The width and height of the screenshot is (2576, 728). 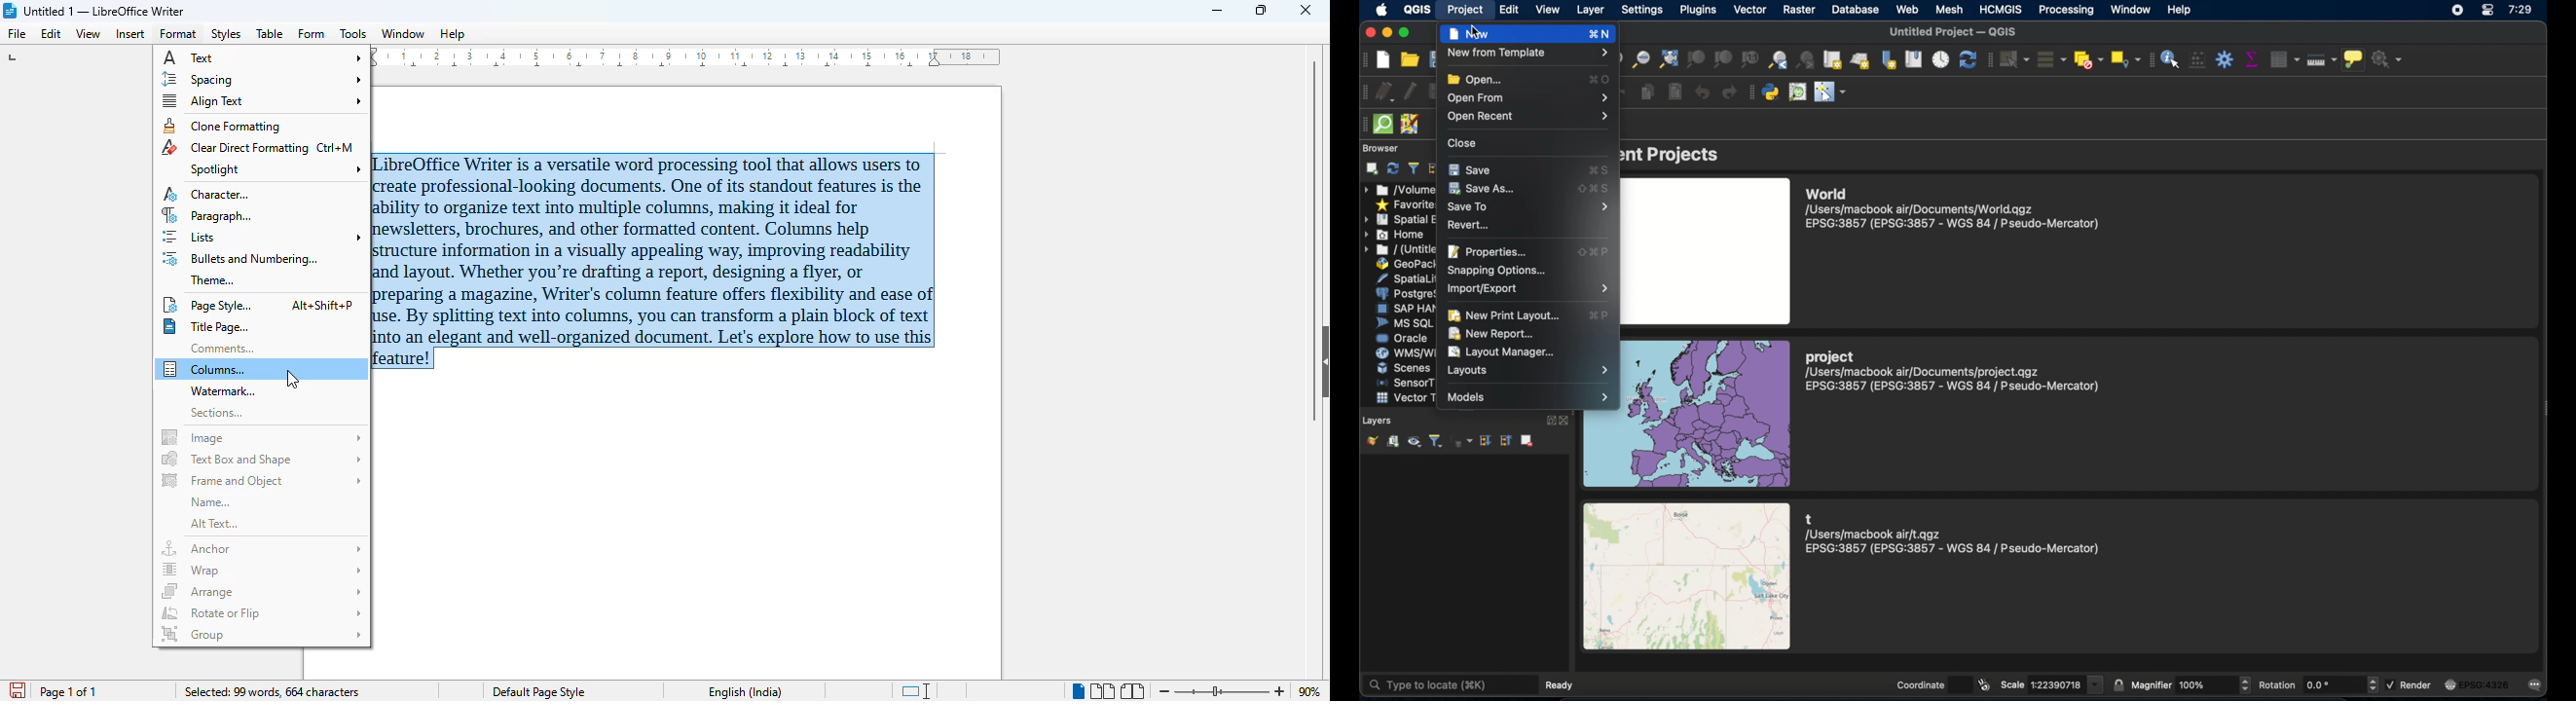 What do you see at coordinates (262, 634) in the screenshot?
I see `group` at bounding box center [262, 634].